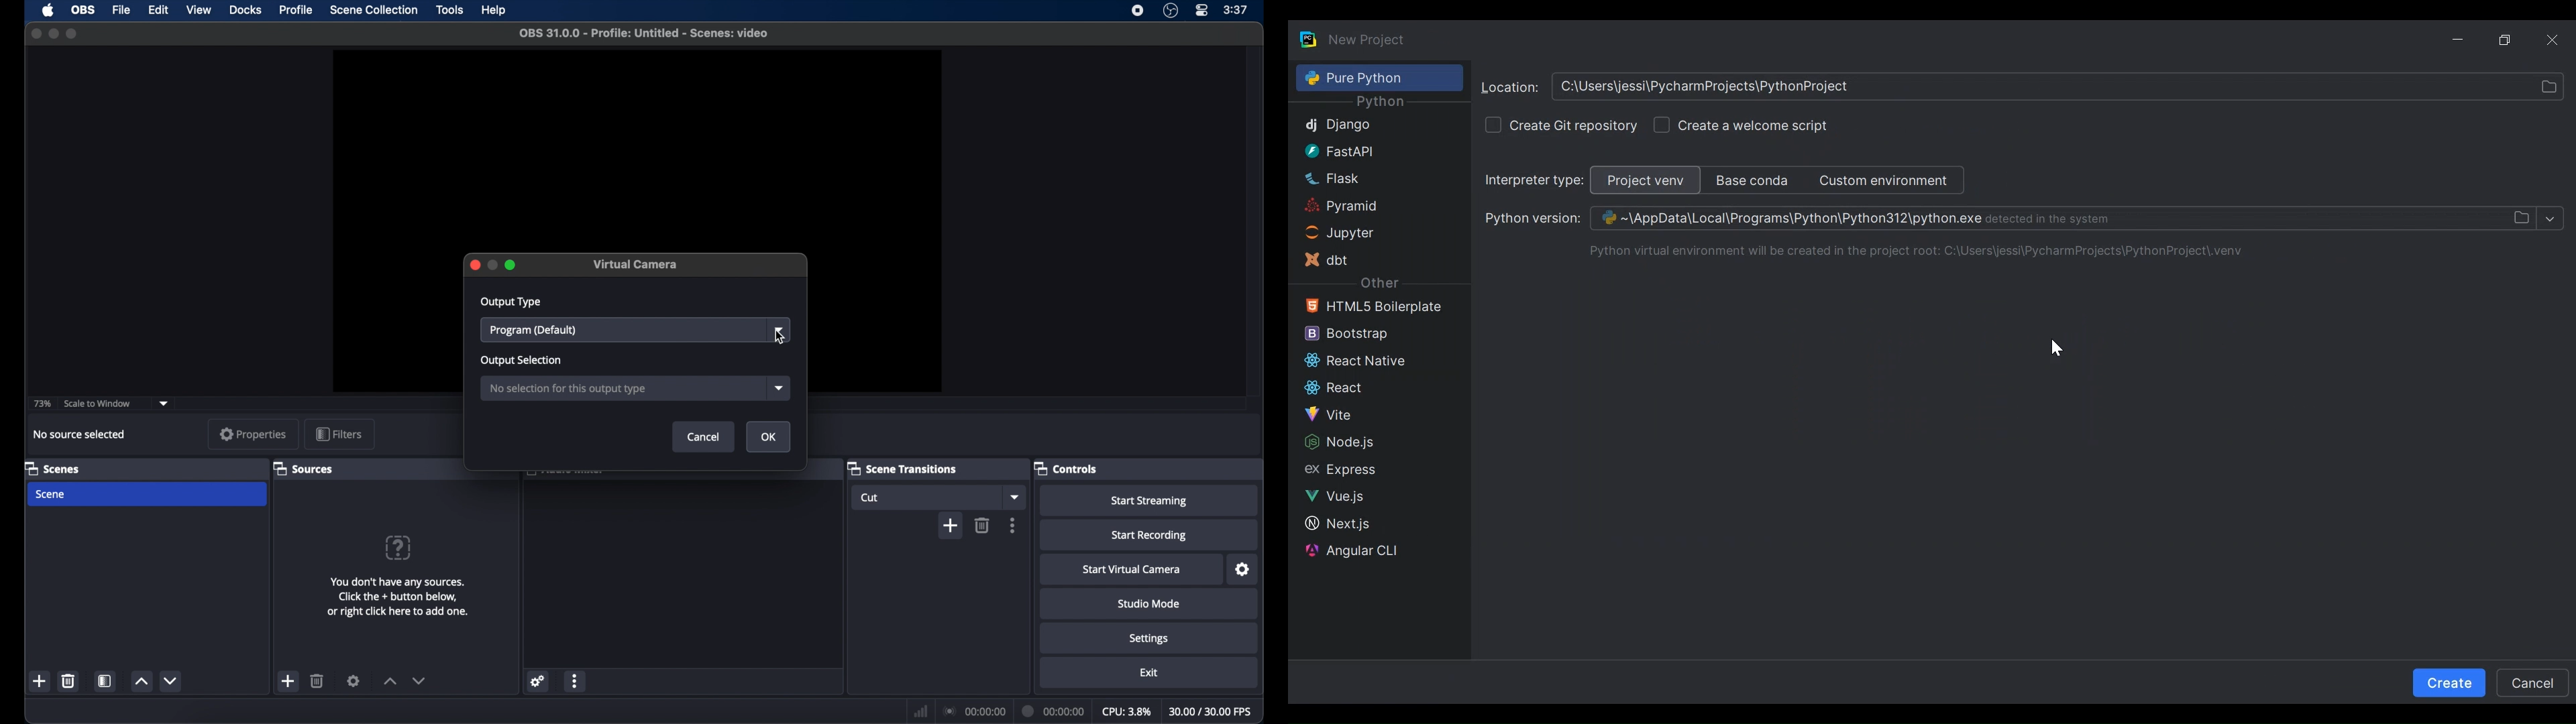  Describe the element at coordinates (973, 711) in the screenshot. I see `connection` at that location.